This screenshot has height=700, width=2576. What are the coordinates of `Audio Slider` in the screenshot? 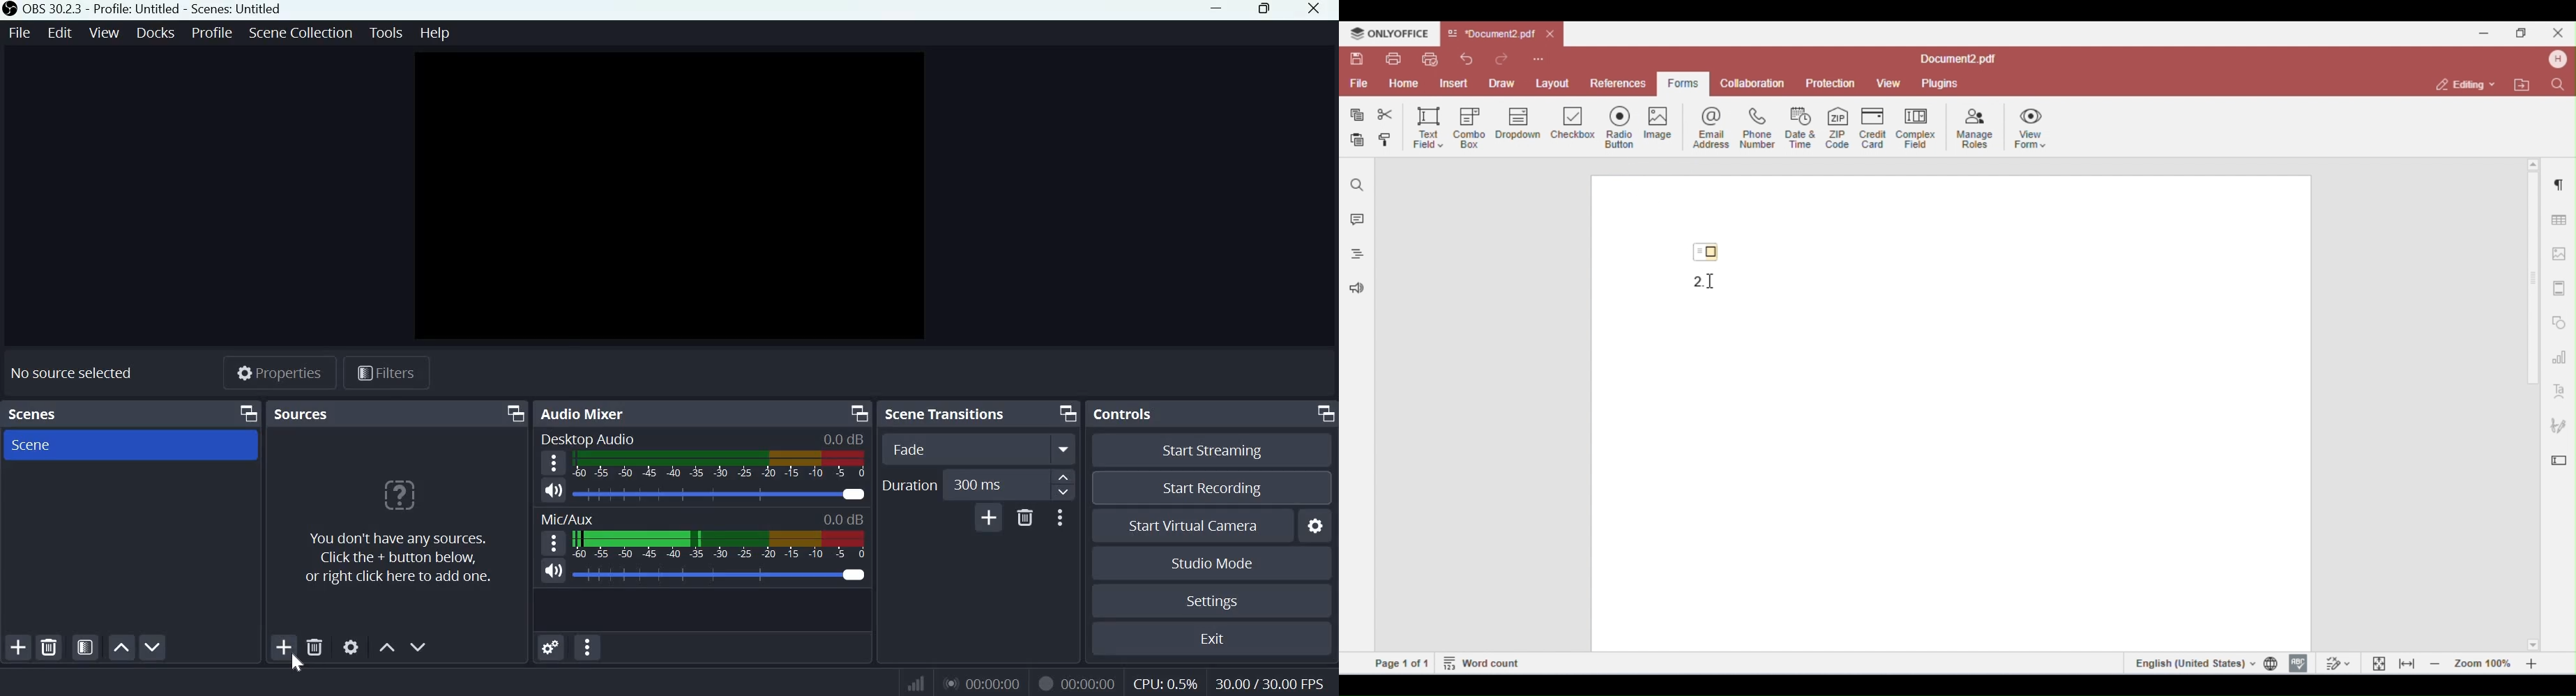 It's located at (721, 576).